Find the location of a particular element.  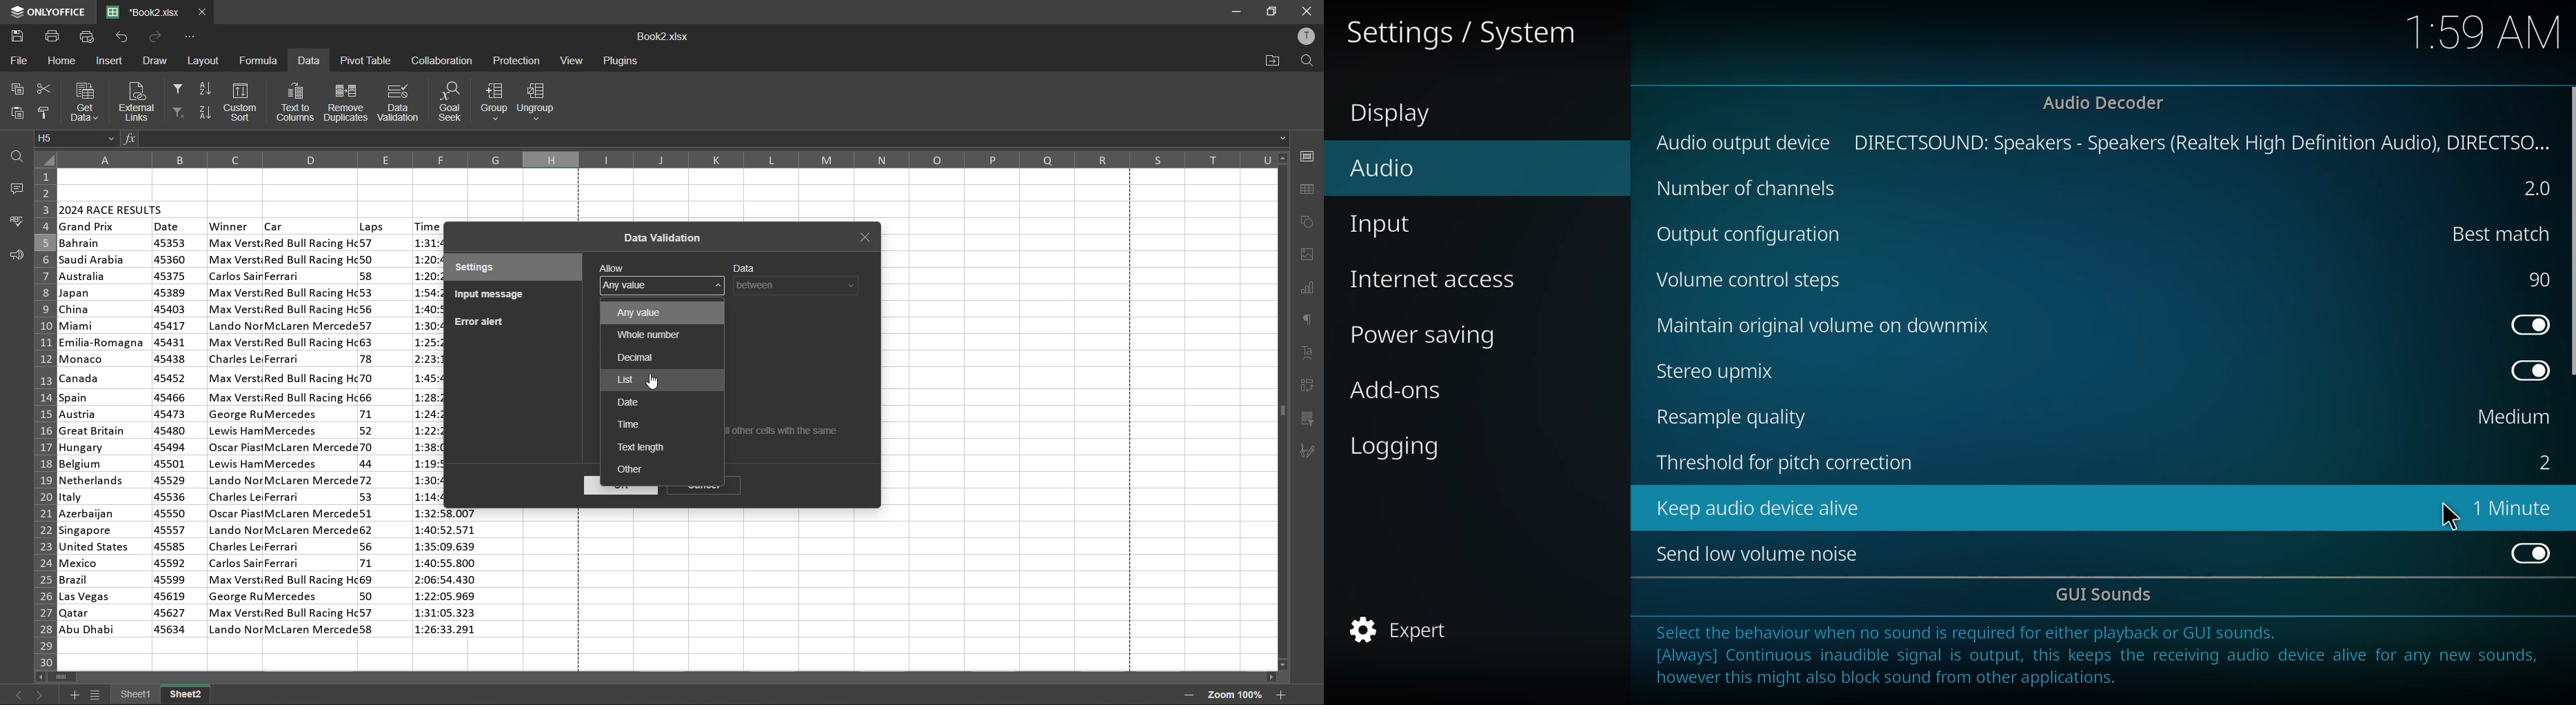

sort descending is located at coordinates (205, 110).